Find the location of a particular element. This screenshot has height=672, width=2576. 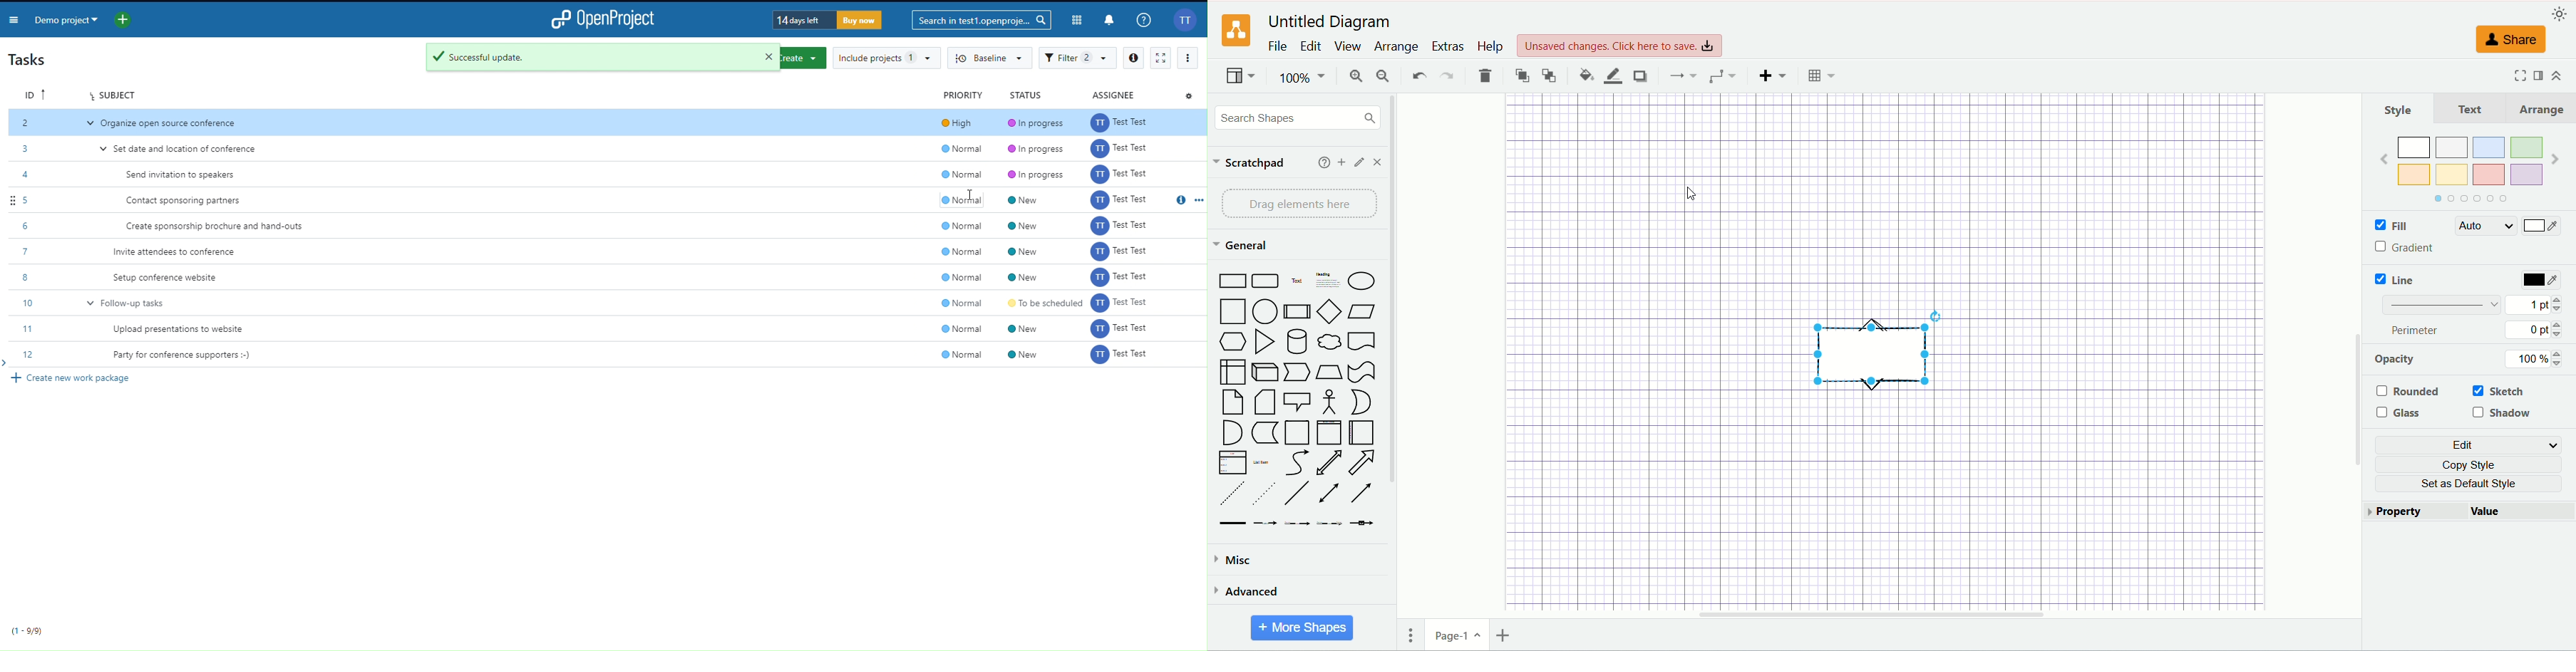

Info is located at coordinates (1133, 57).